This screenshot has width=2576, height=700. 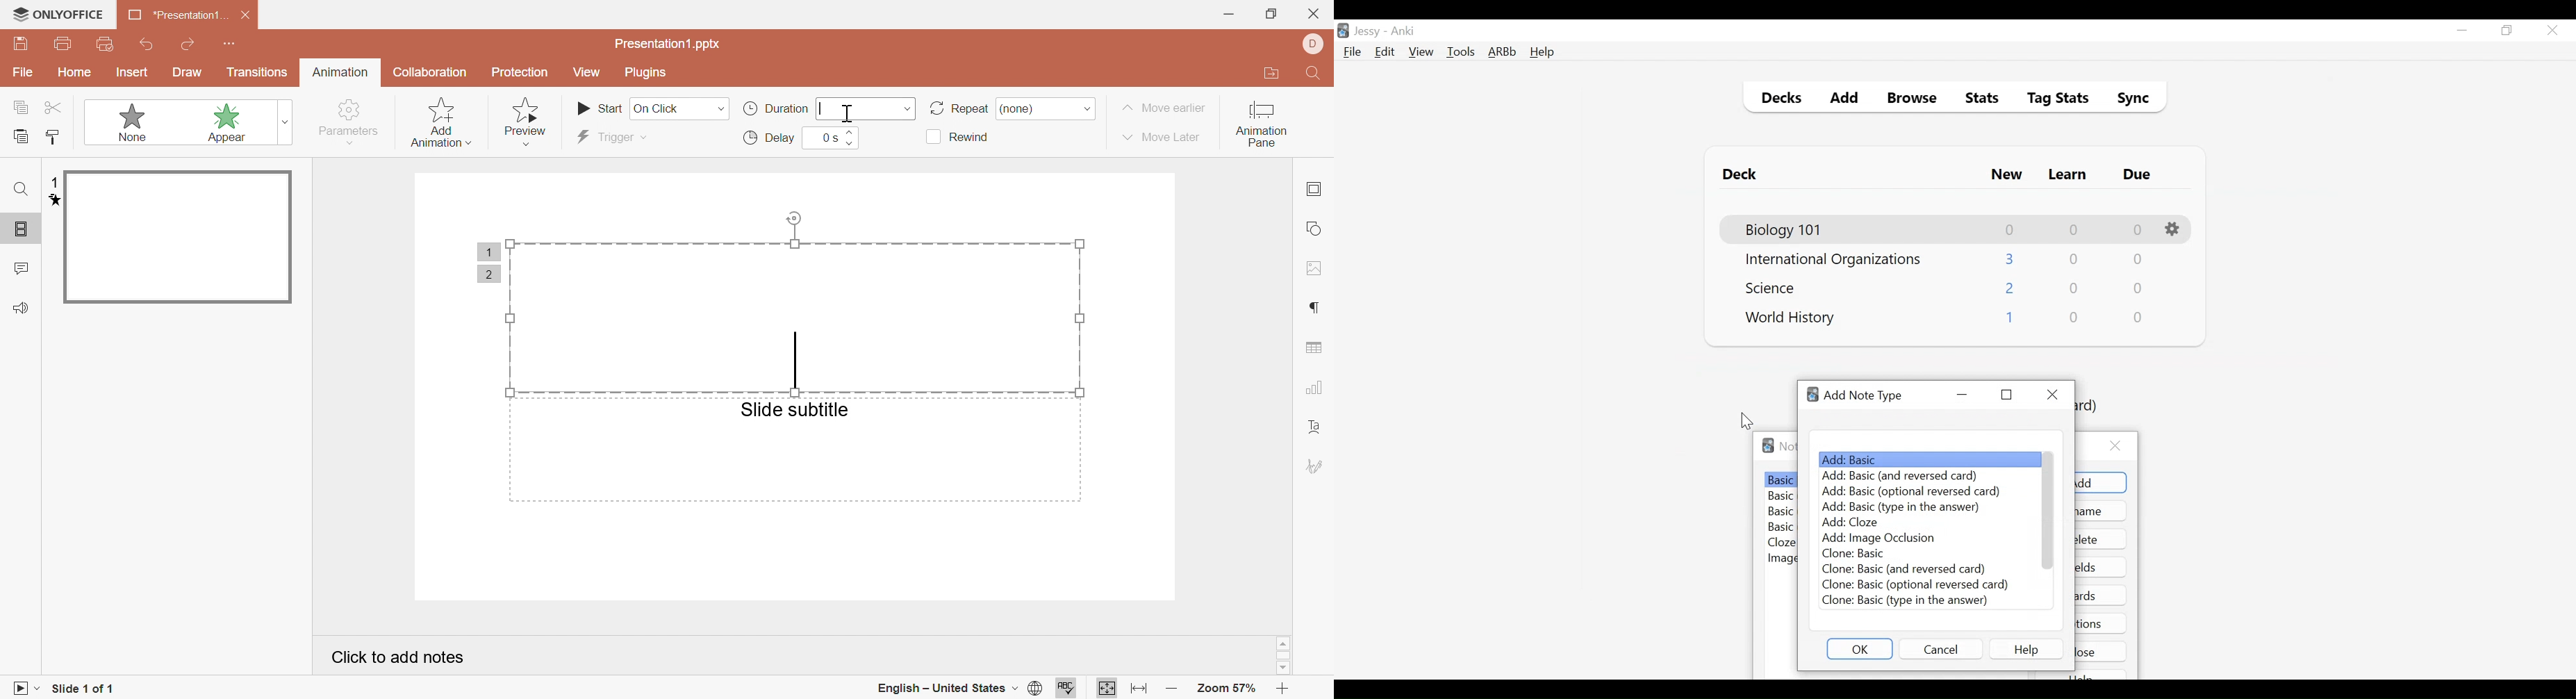 I want to click on minimize, so click(x=2462, y=31).